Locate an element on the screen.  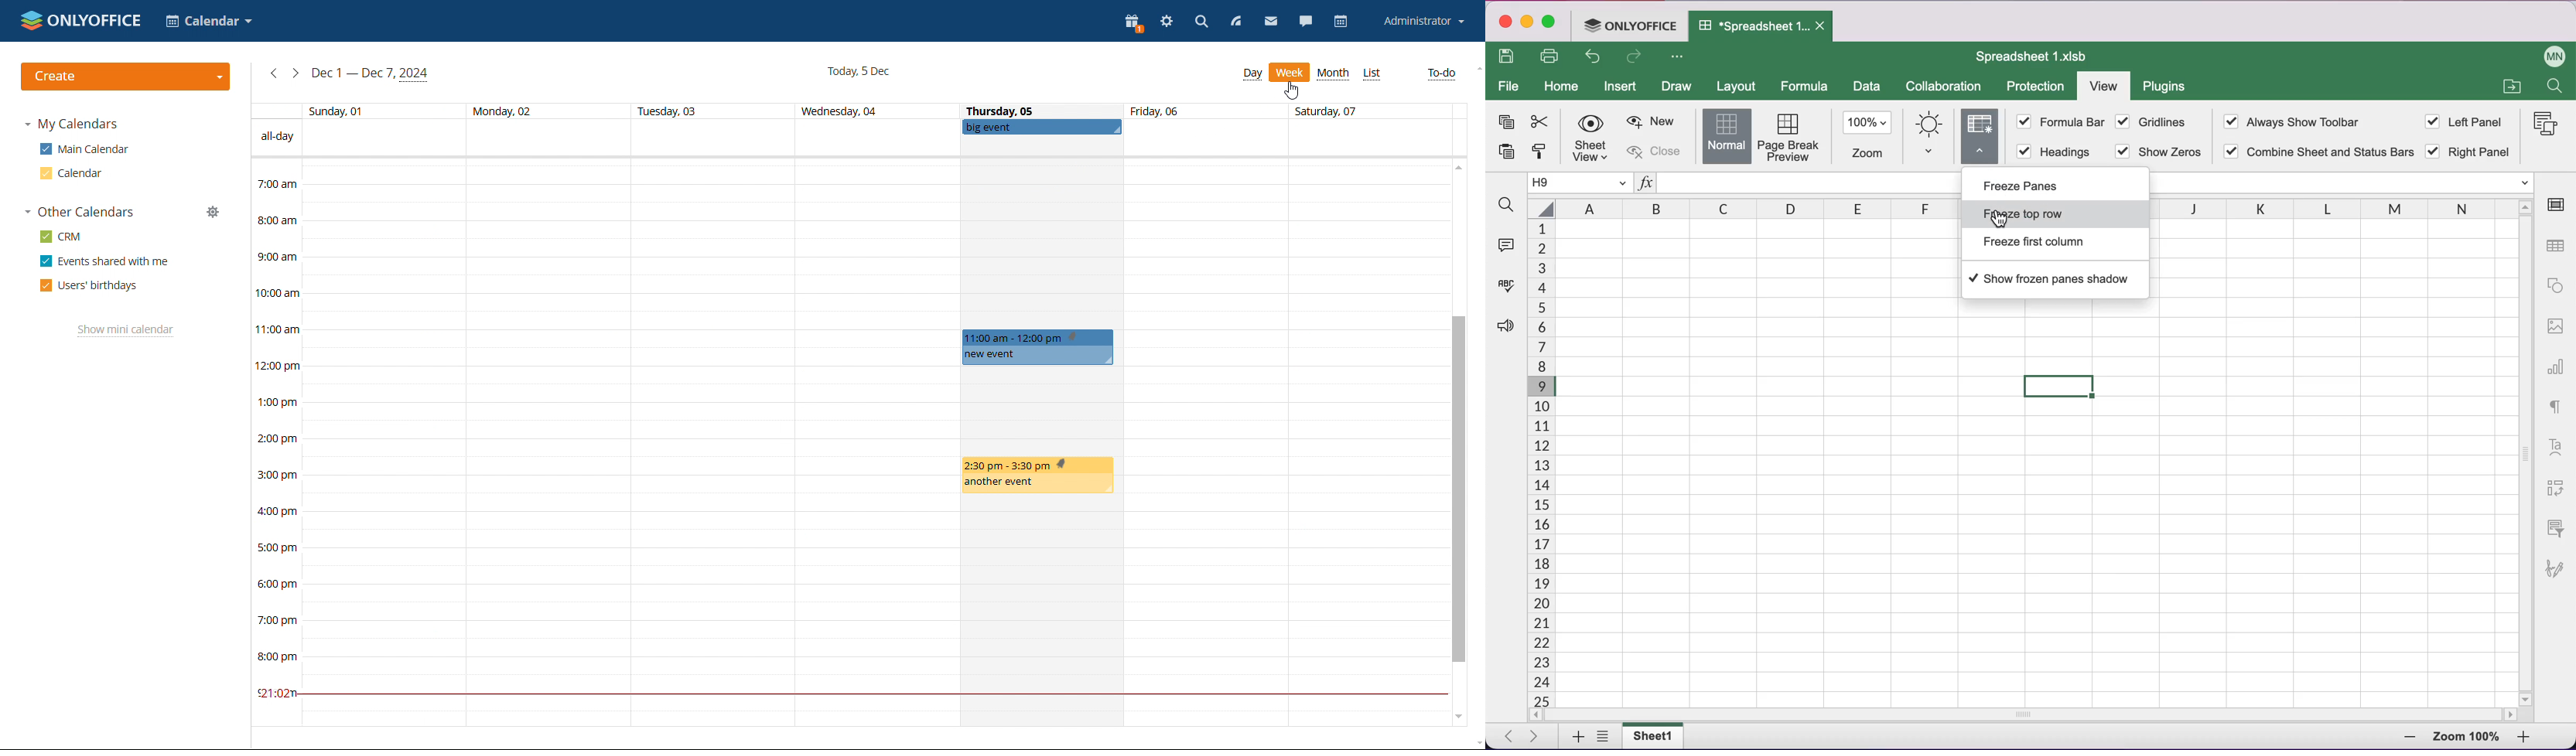
2:30pm-3:30pm another event is located at coordinates (1037, 477).